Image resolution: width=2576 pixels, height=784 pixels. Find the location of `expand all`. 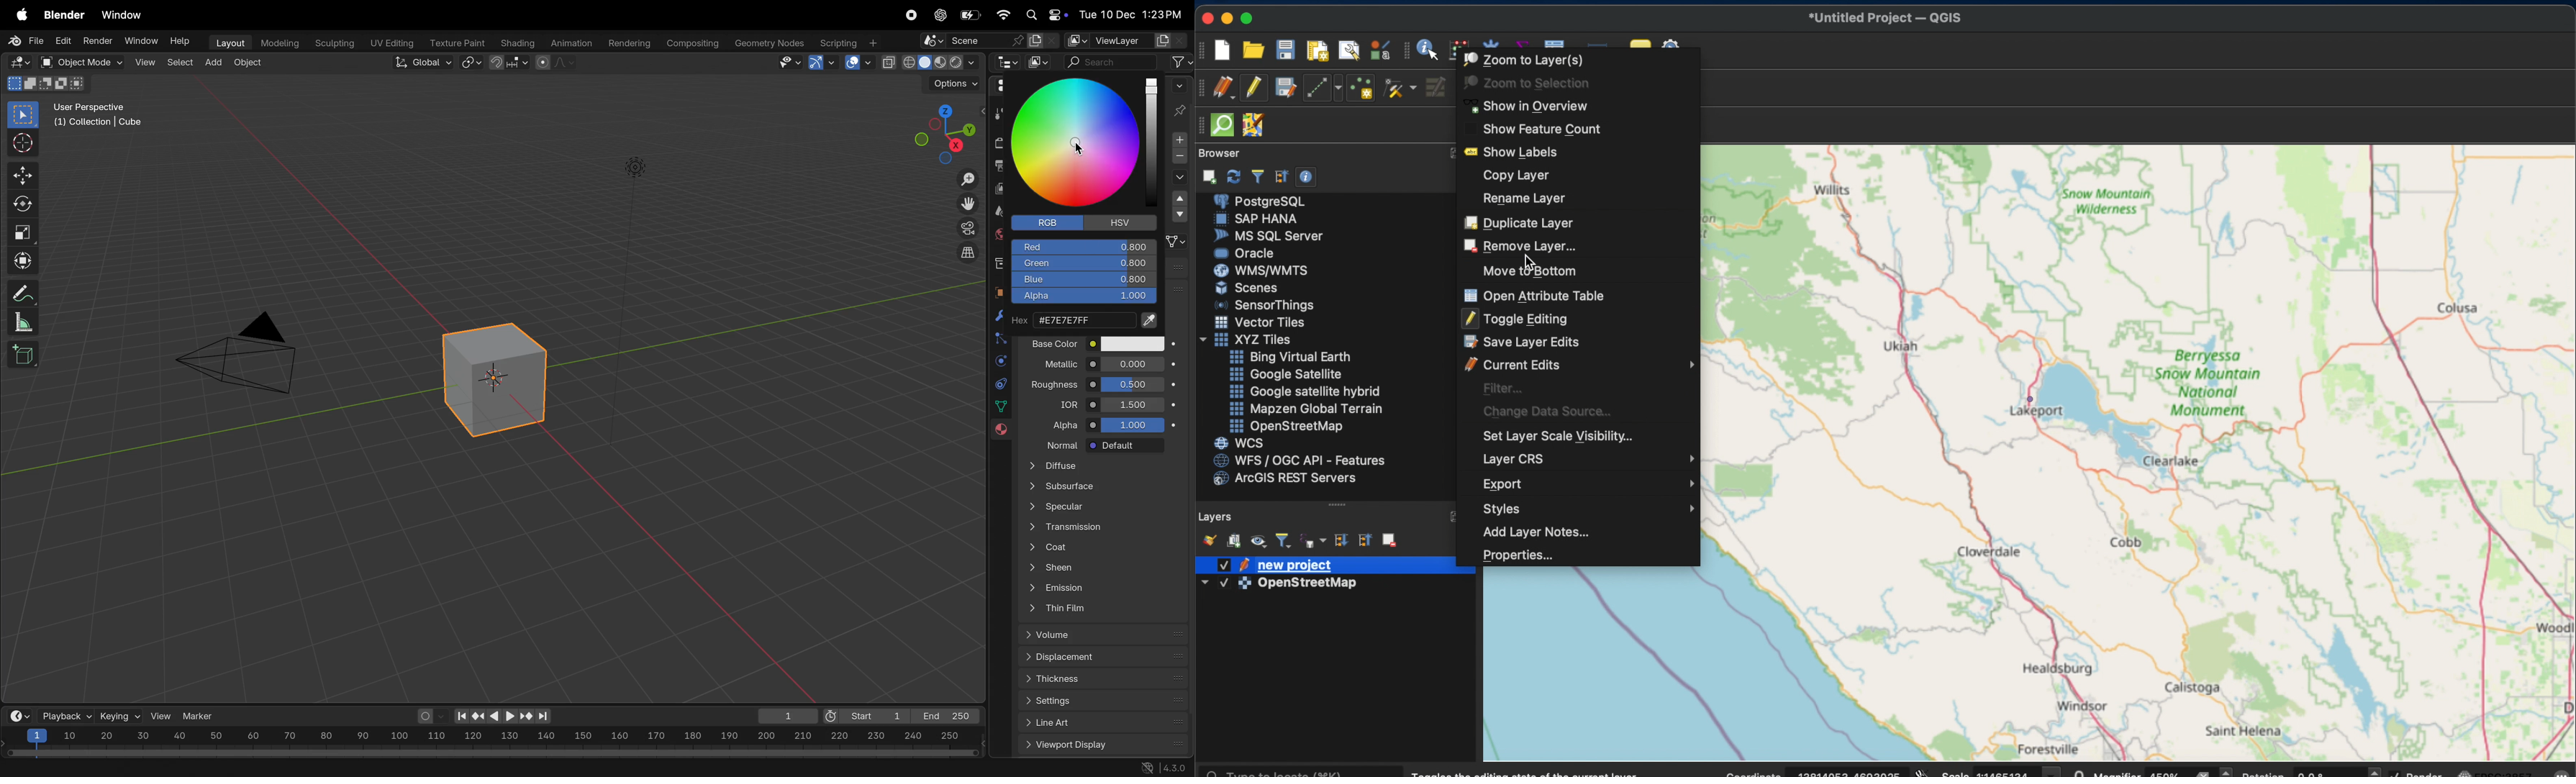

expand all is located at coordinates (1341, 541).